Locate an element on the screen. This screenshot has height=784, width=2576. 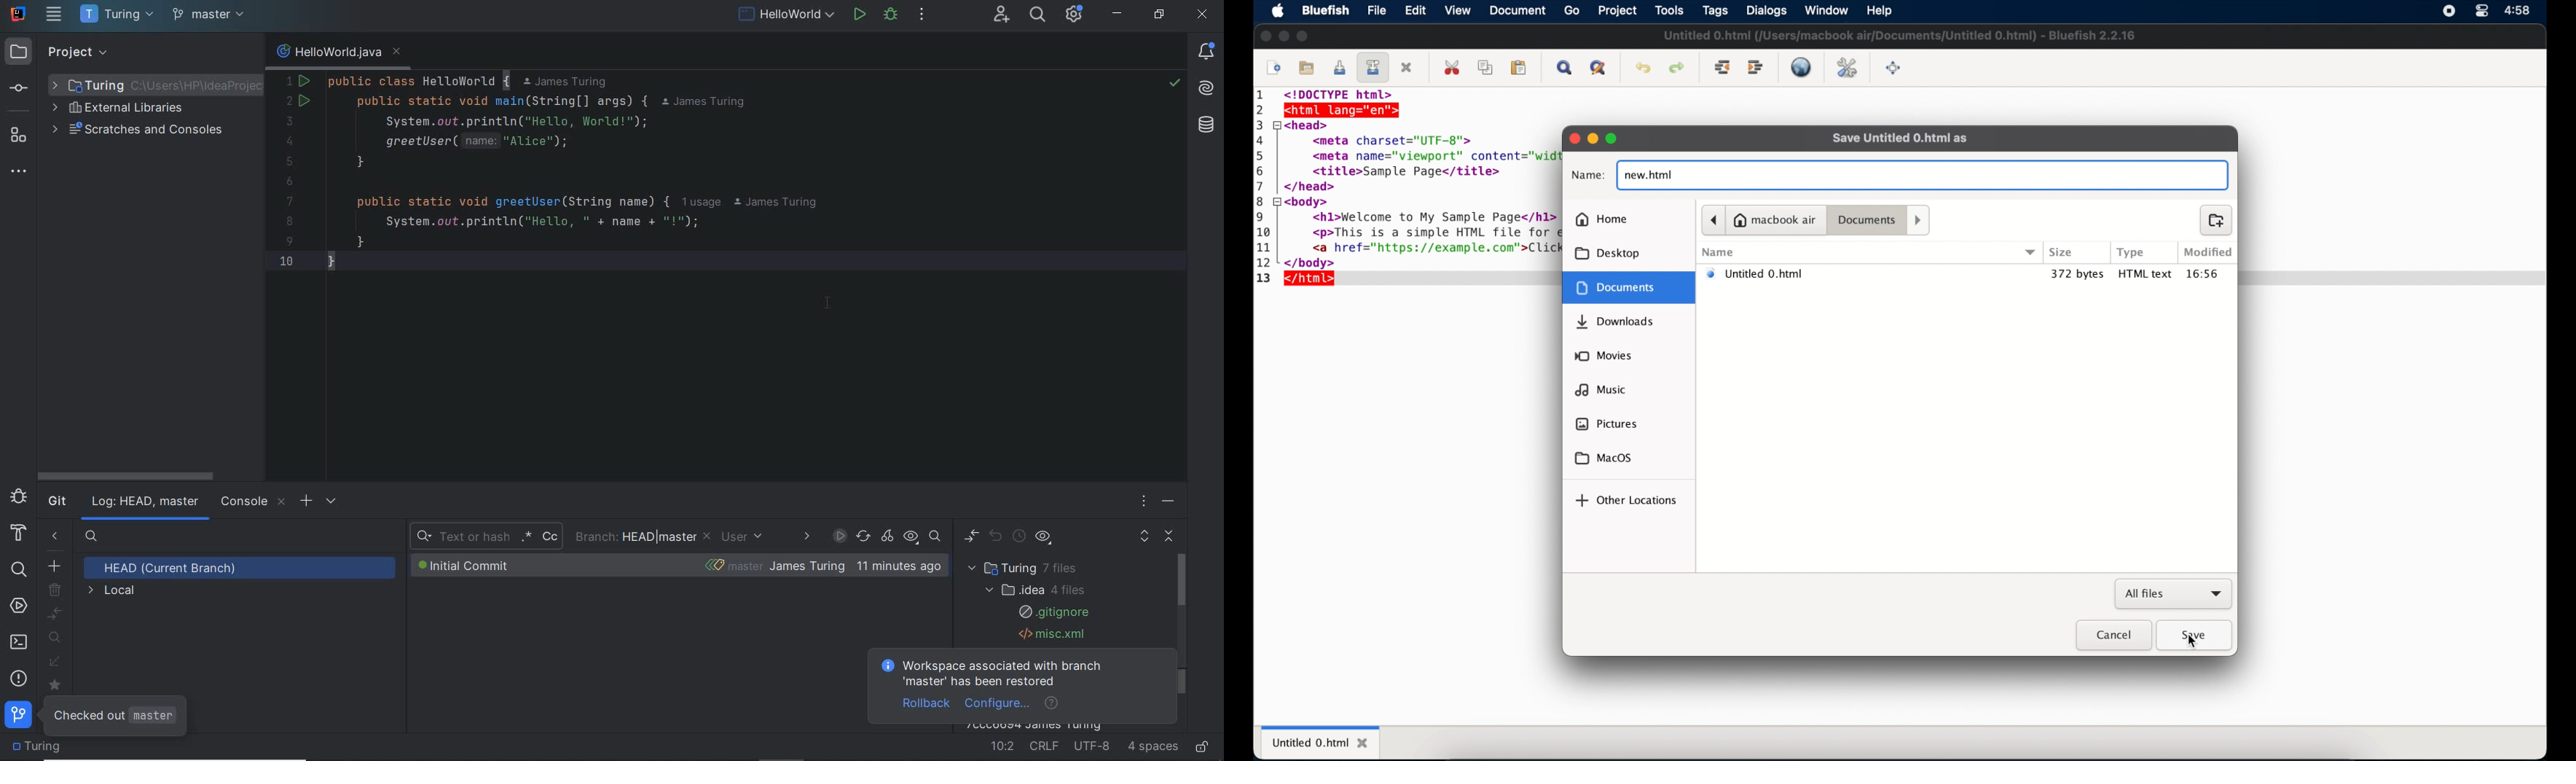
paste is located at coordinates (1519, 68).